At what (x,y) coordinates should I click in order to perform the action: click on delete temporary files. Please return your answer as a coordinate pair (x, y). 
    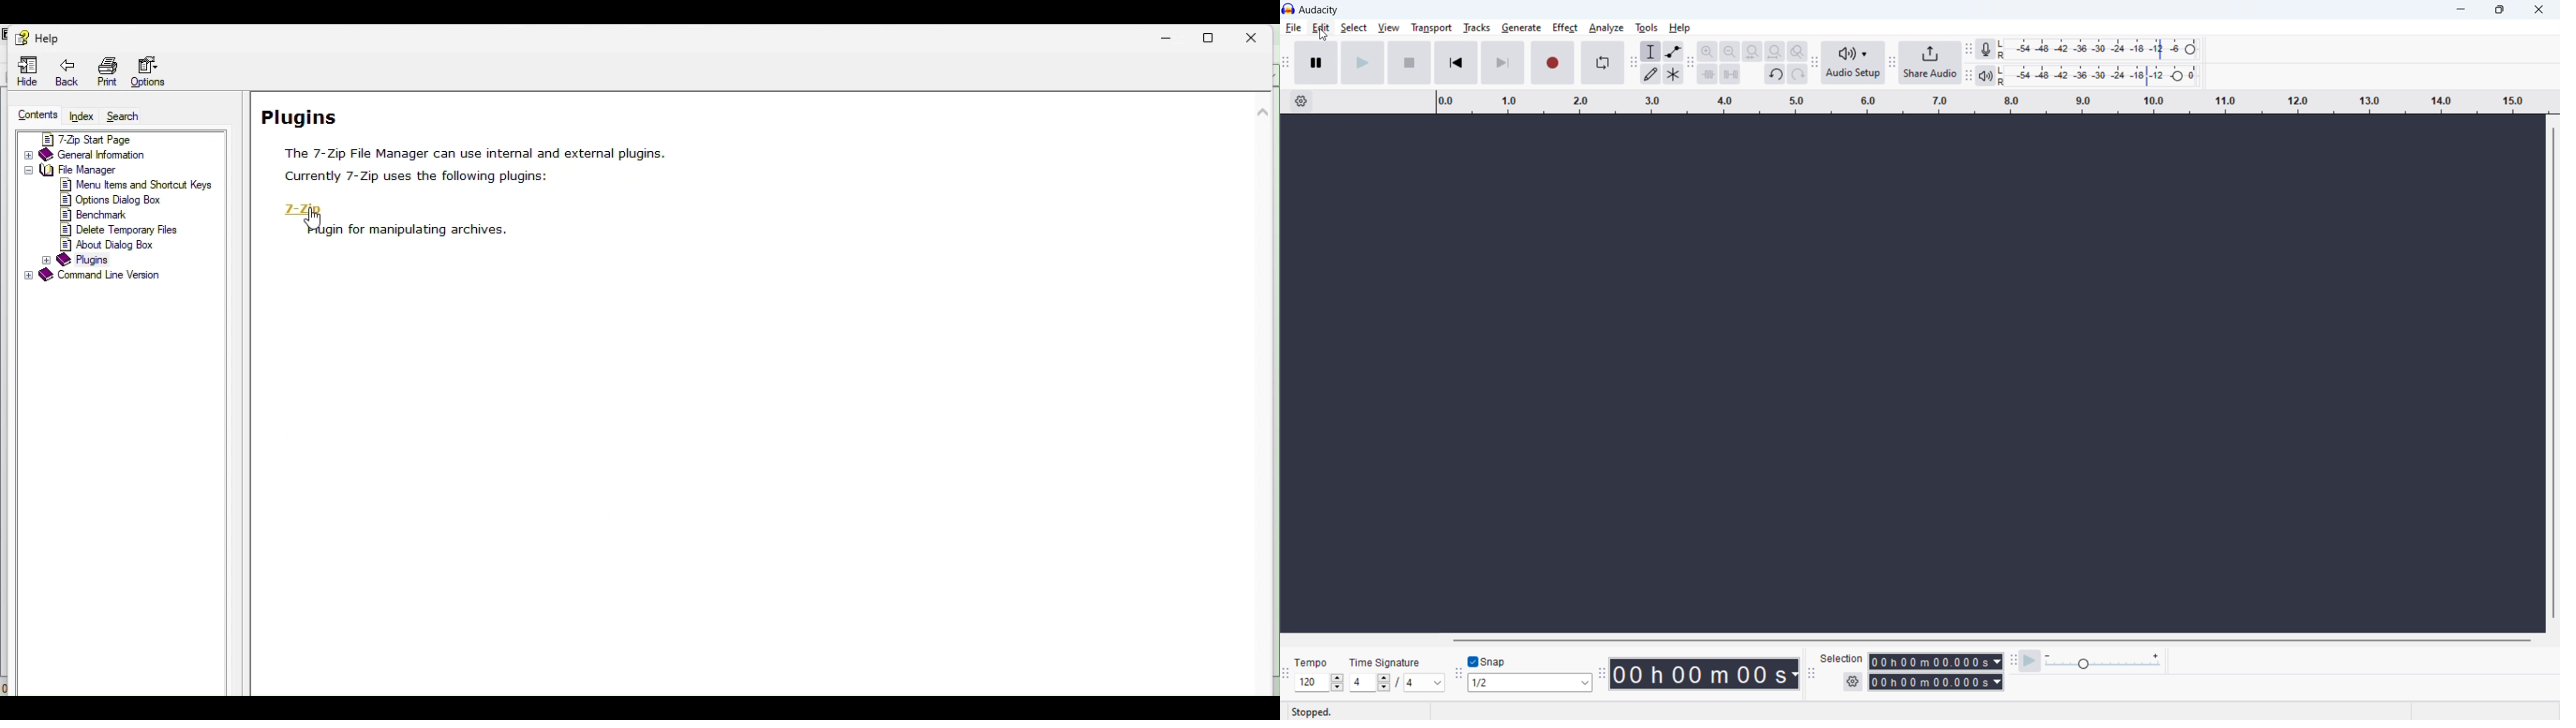
    Looking at the image, I should click on (125, 231).